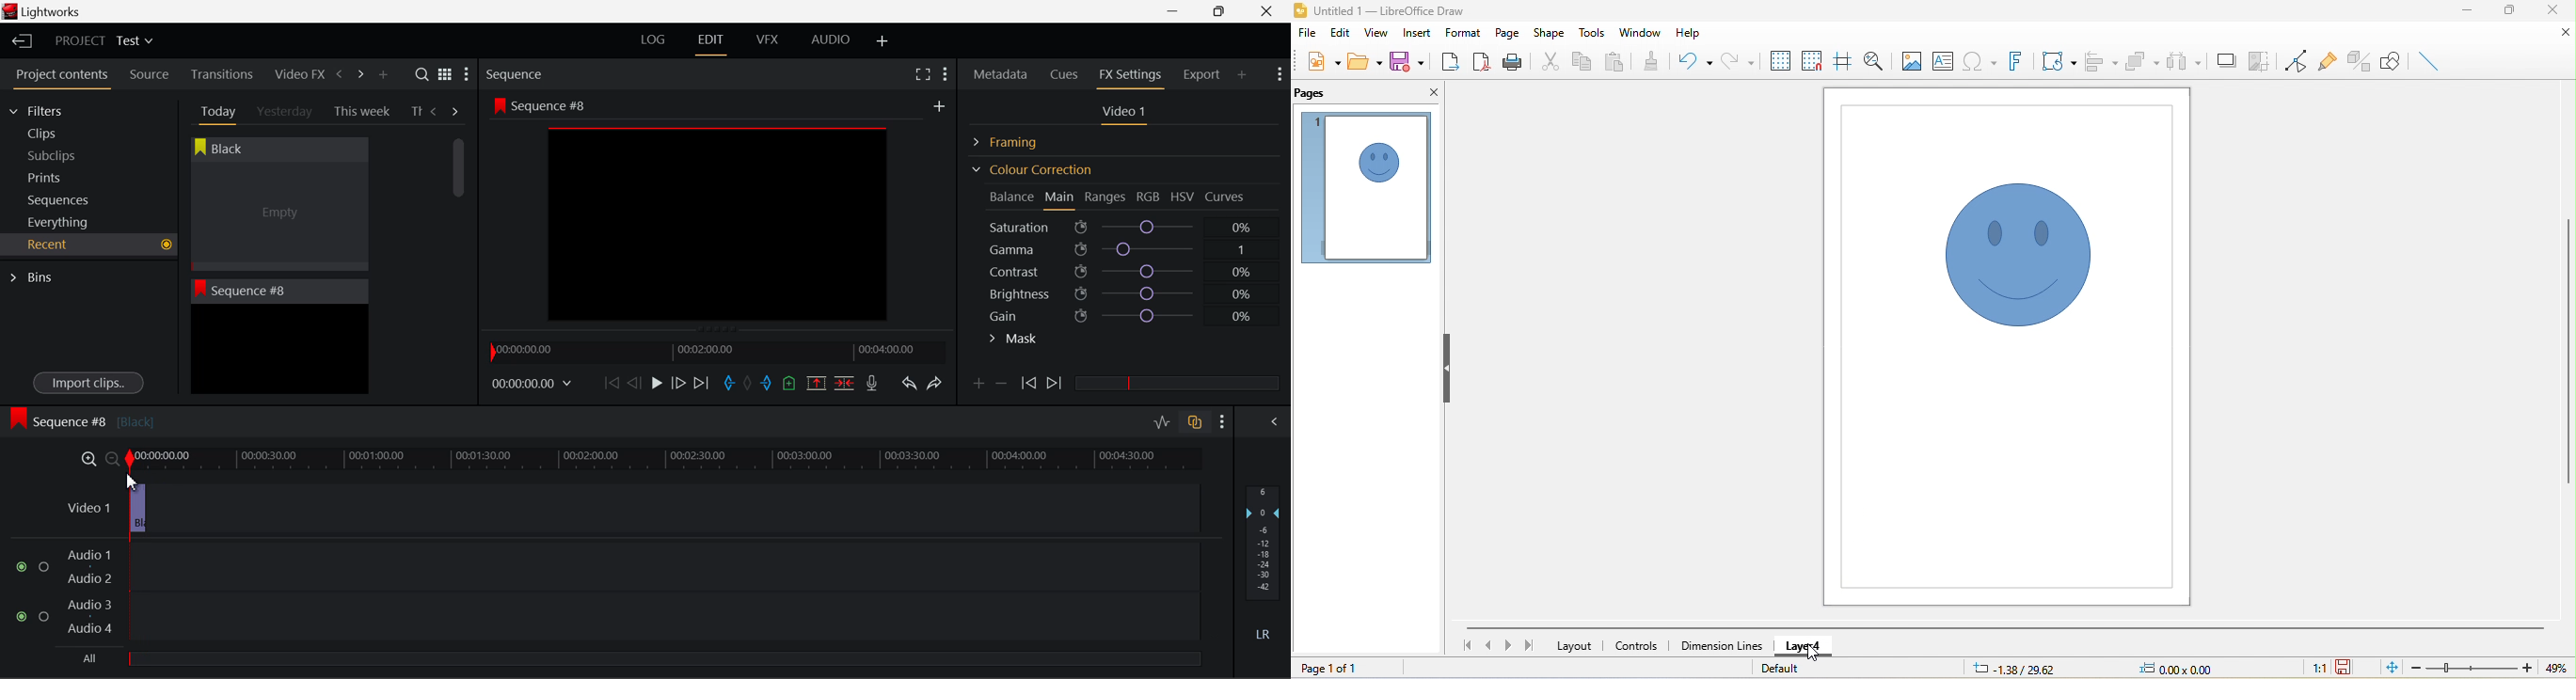 The image size is (2576, 700). What do you see at coordinates (1138, 313) in the screenshot?
I see `Gain` at bounding box center [1138, 313].